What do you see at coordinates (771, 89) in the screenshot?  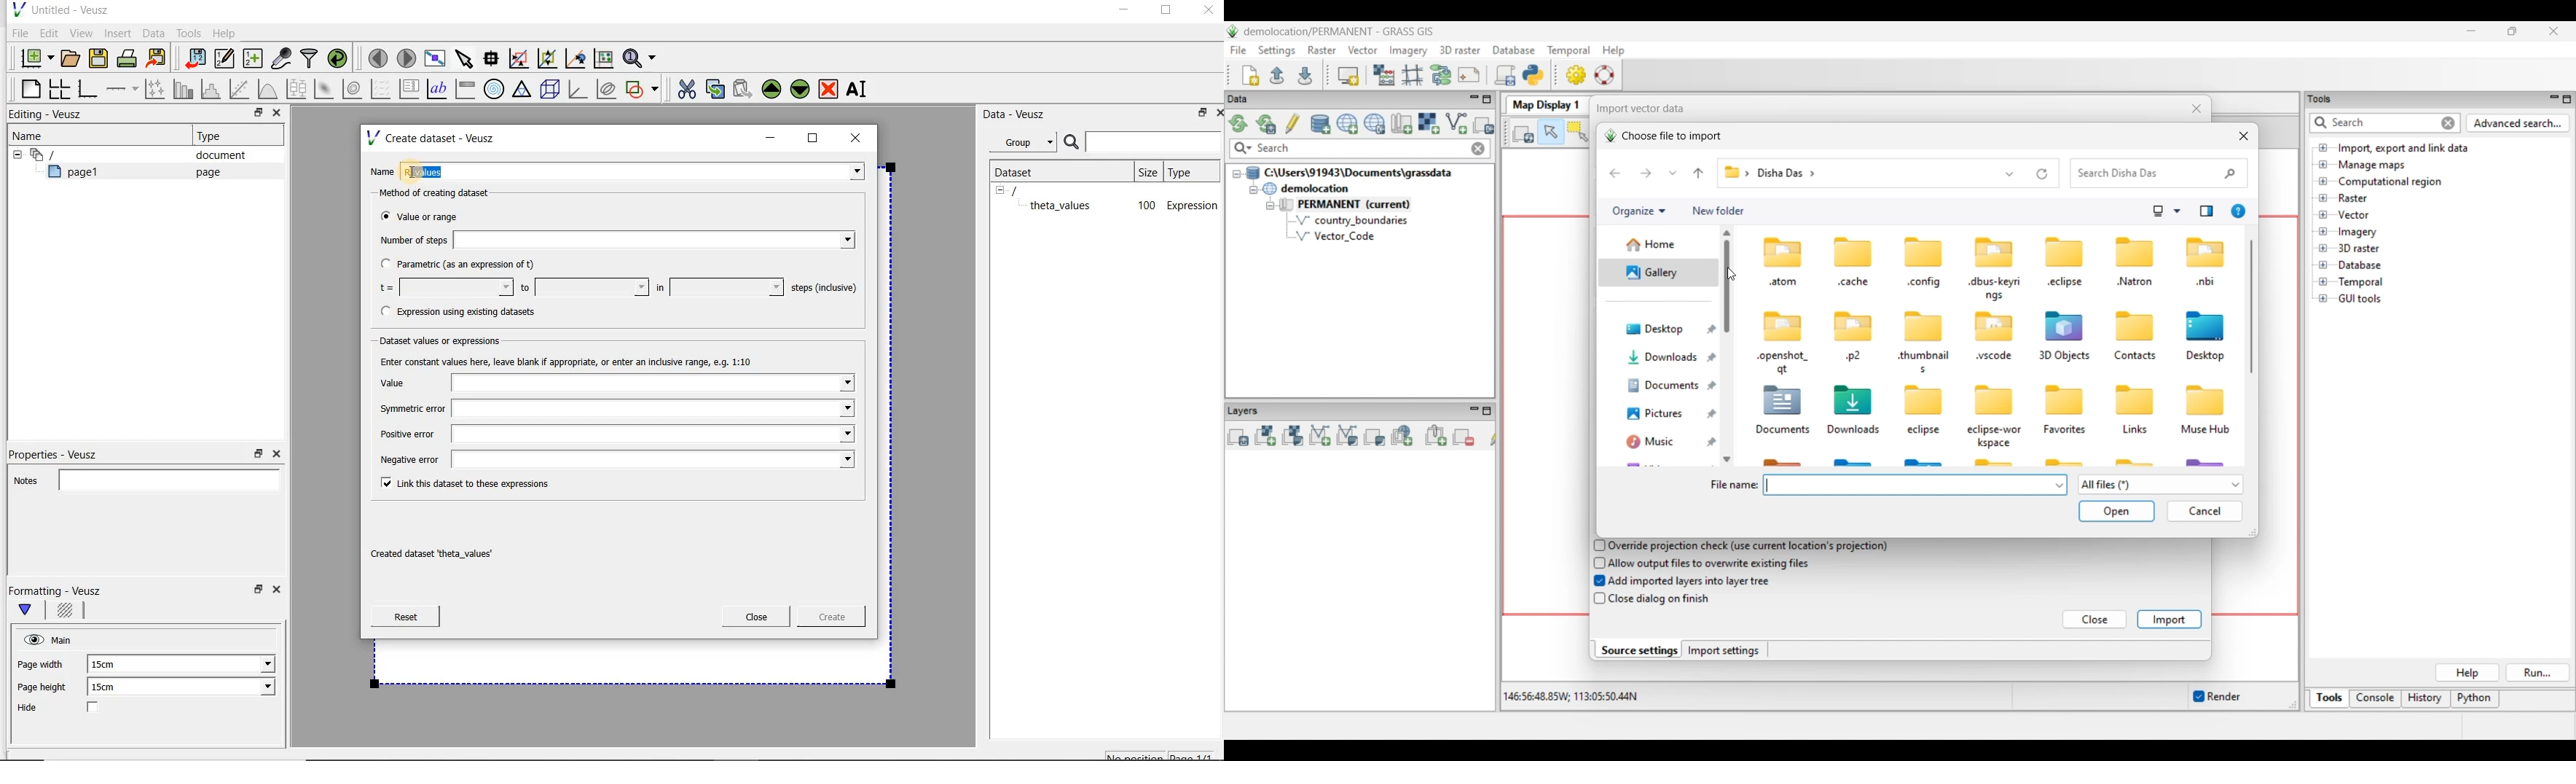 I see `Move the selected widget up` at bounding box center [771, 89].